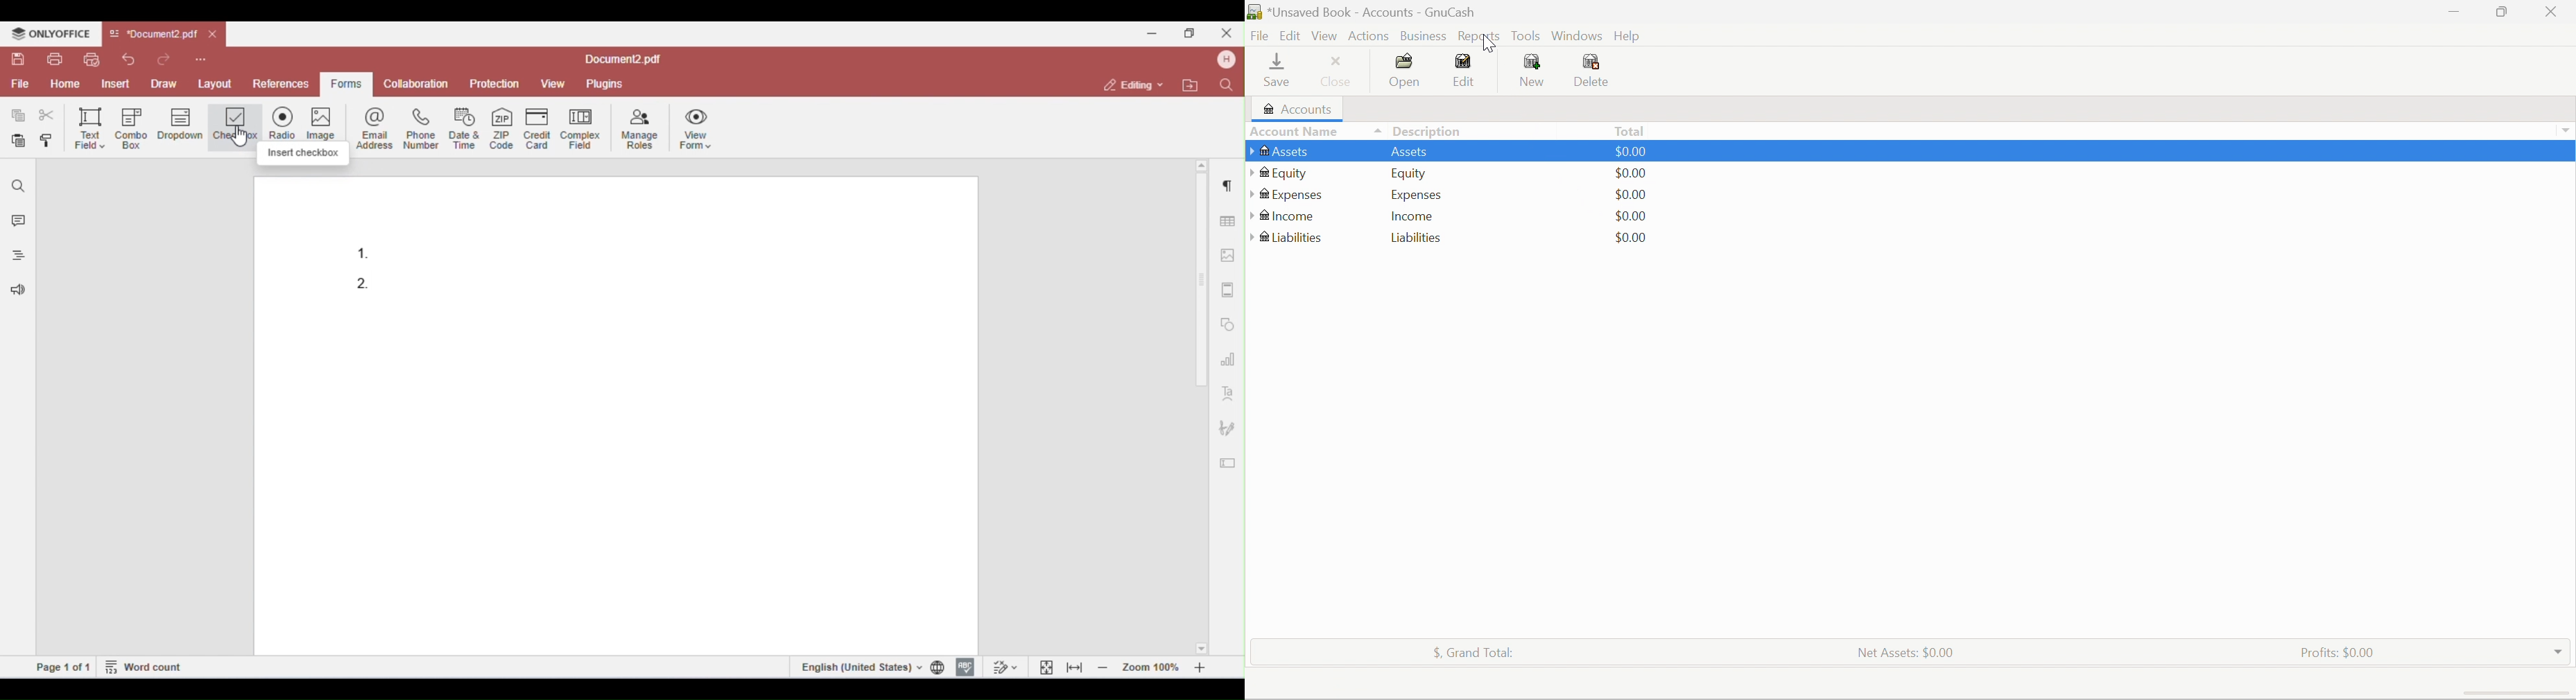  What do you see at coordinates (1413, 218) in the screenshot?
I see `Income` at bounding box center [1413, 218].